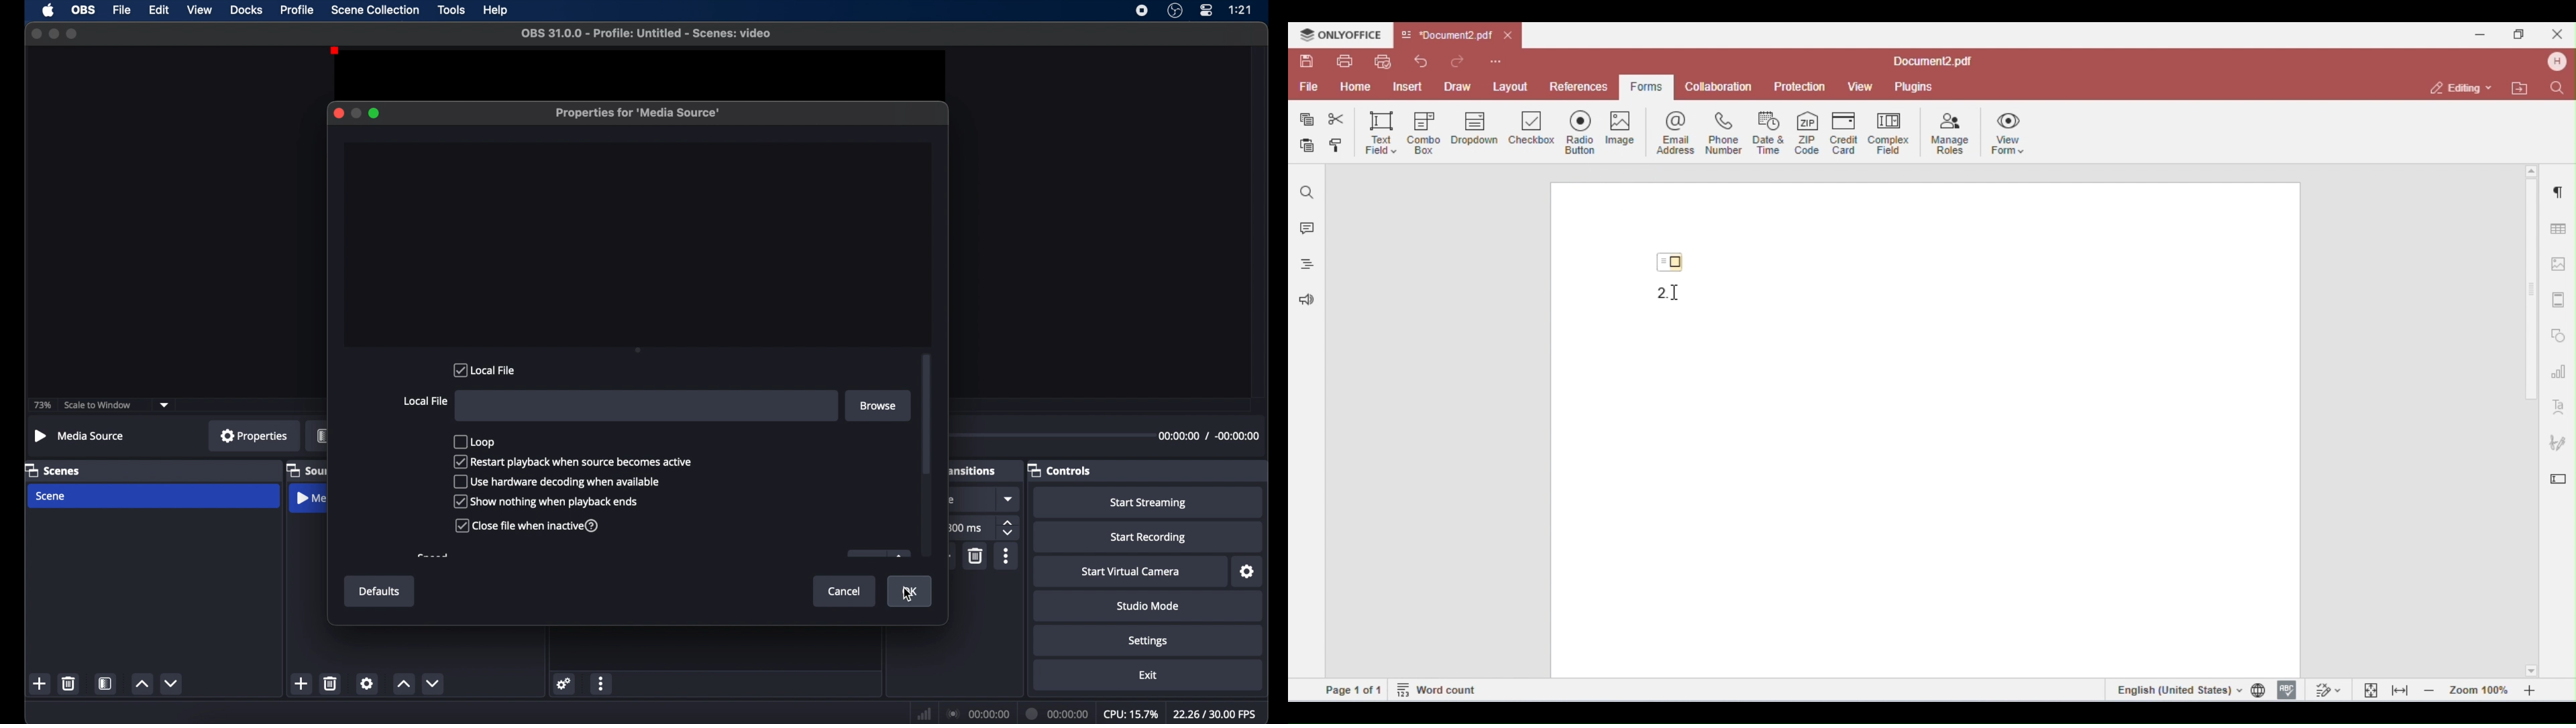 Image resolution: width=2576 pixels, height=728 pixels. What do you see at coordinates (574, 461) in the screenshot?
I see `restart playback when source becomes active` at bounding box center [574, 461].